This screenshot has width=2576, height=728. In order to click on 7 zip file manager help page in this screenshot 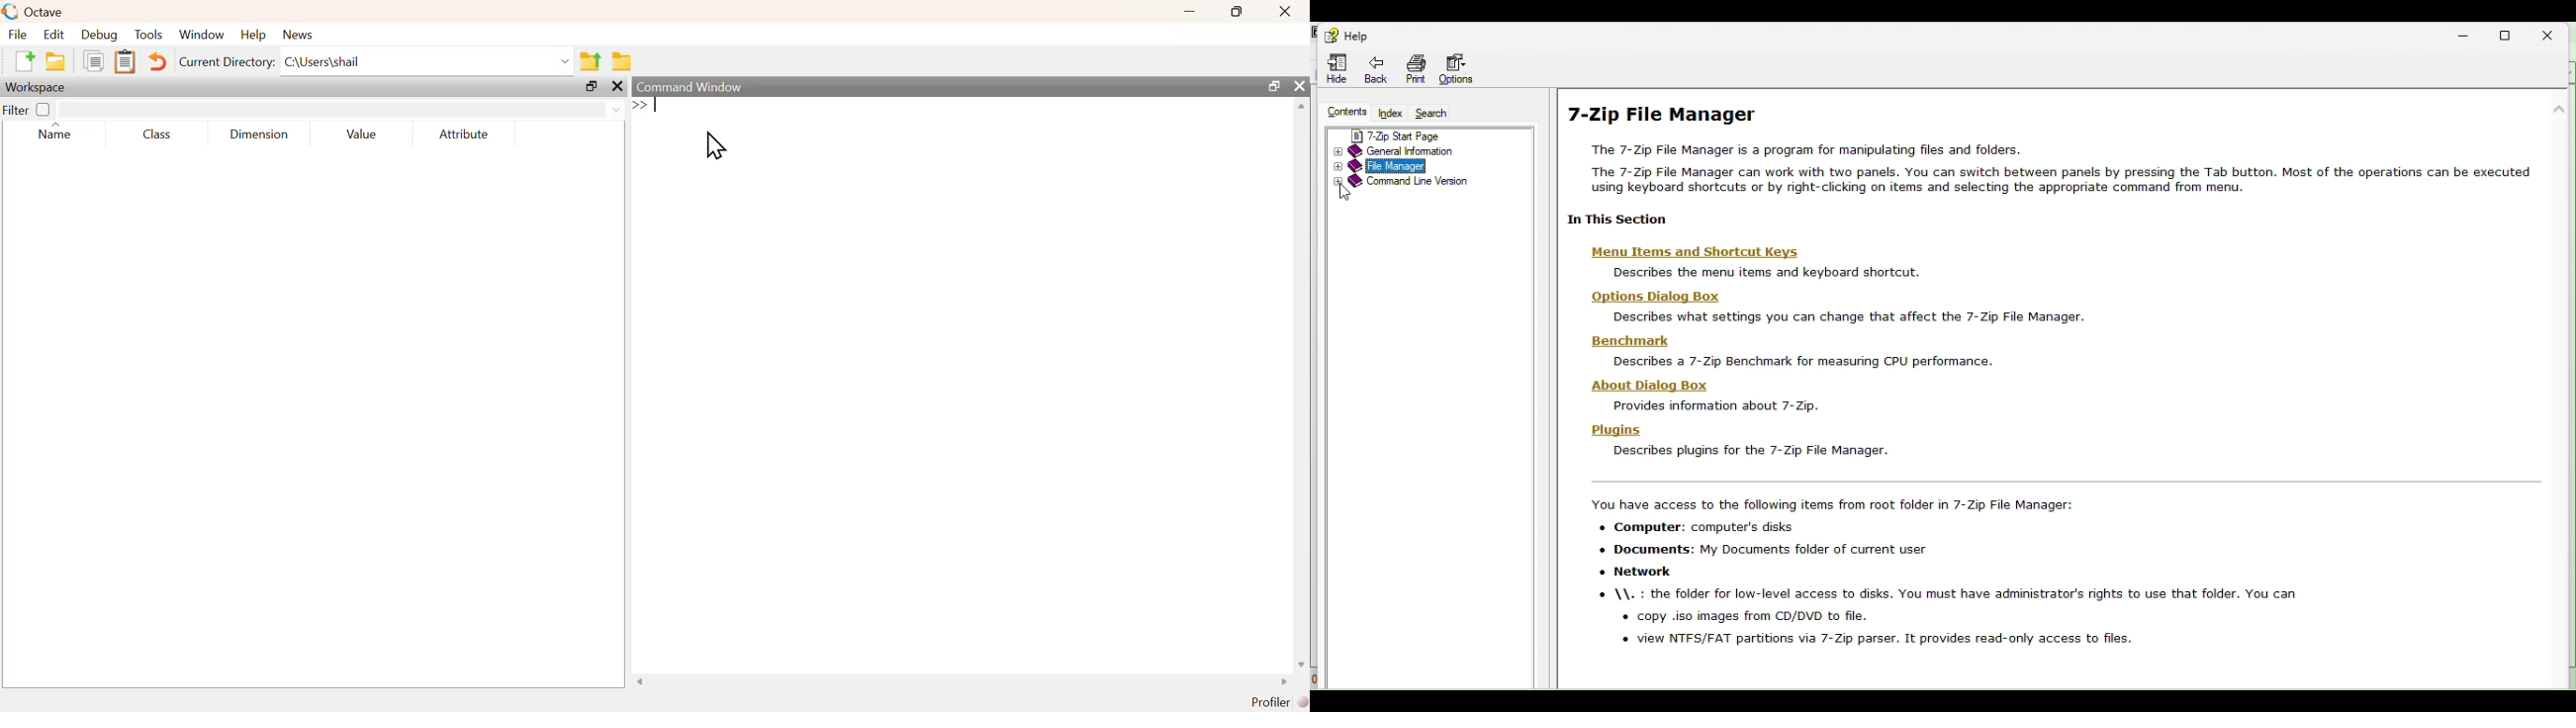, I will do `click(2061, 163)`.